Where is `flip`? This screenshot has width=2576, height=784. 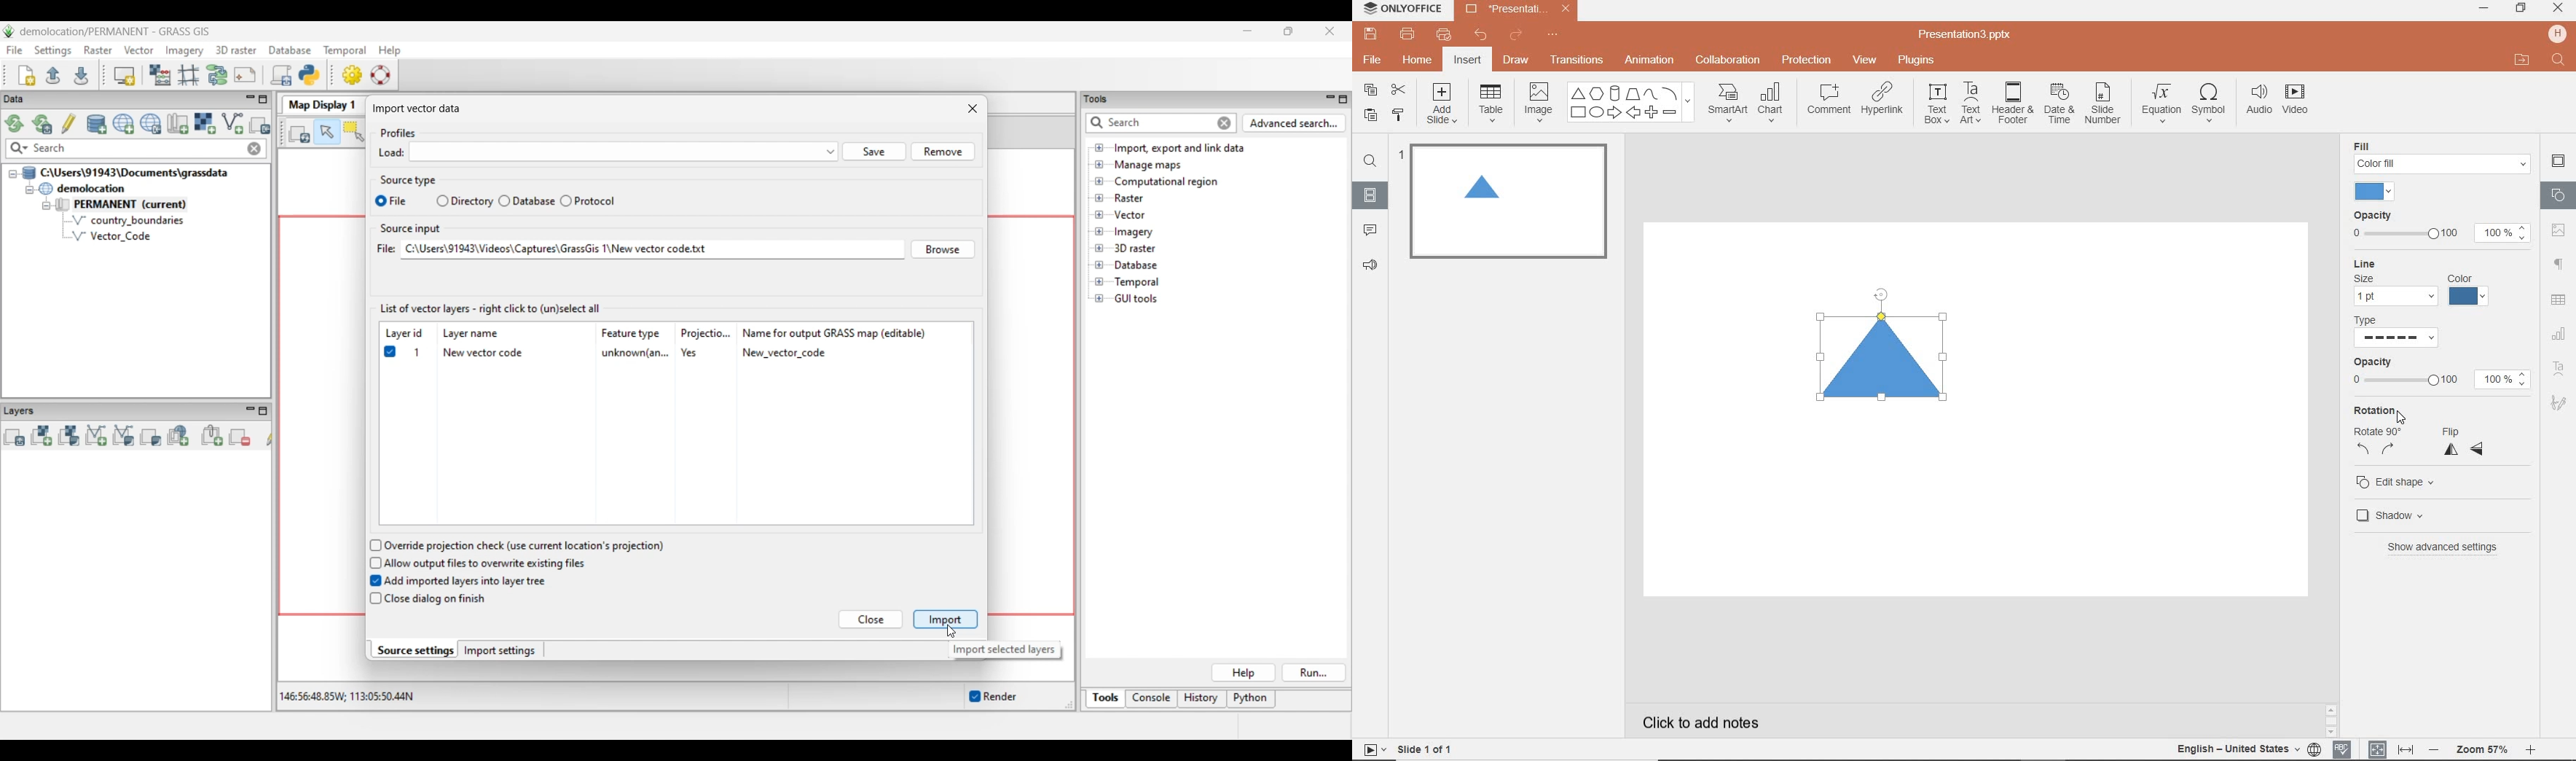 flip is located at coordinates (2464, 442).